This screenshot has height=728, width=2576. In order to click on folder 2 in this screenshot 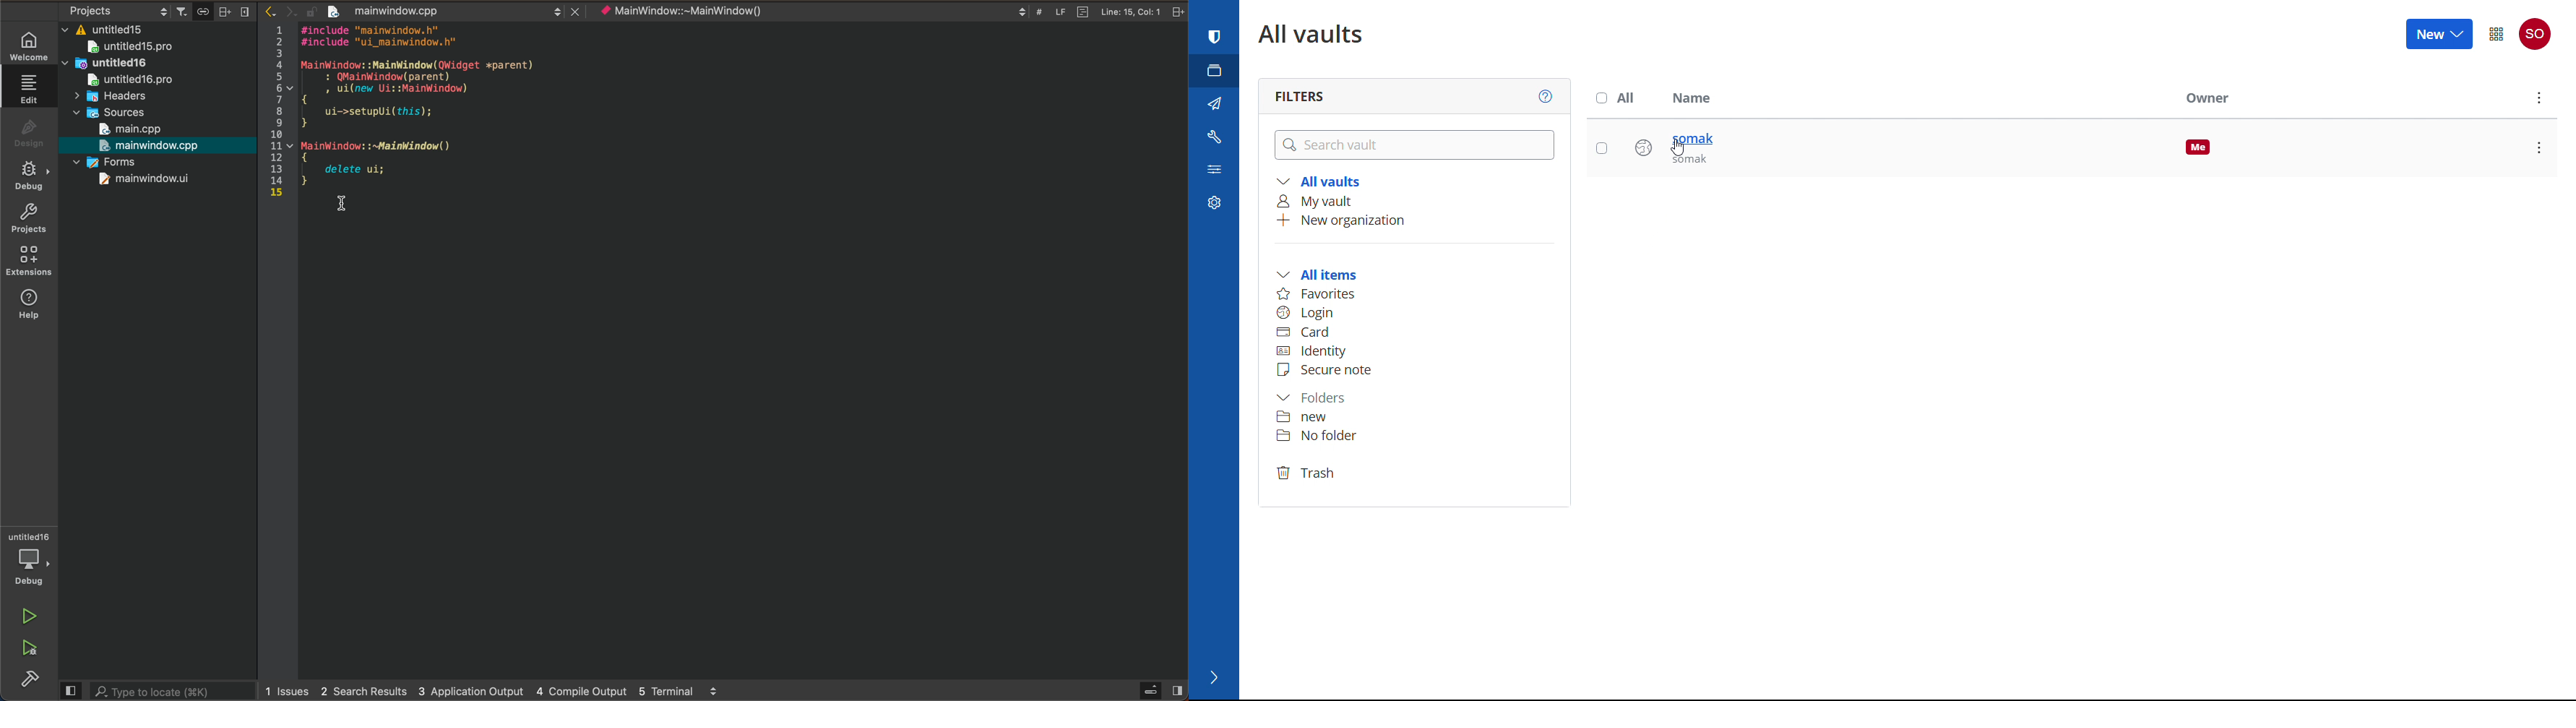, I will do `click(1410, 436)`.